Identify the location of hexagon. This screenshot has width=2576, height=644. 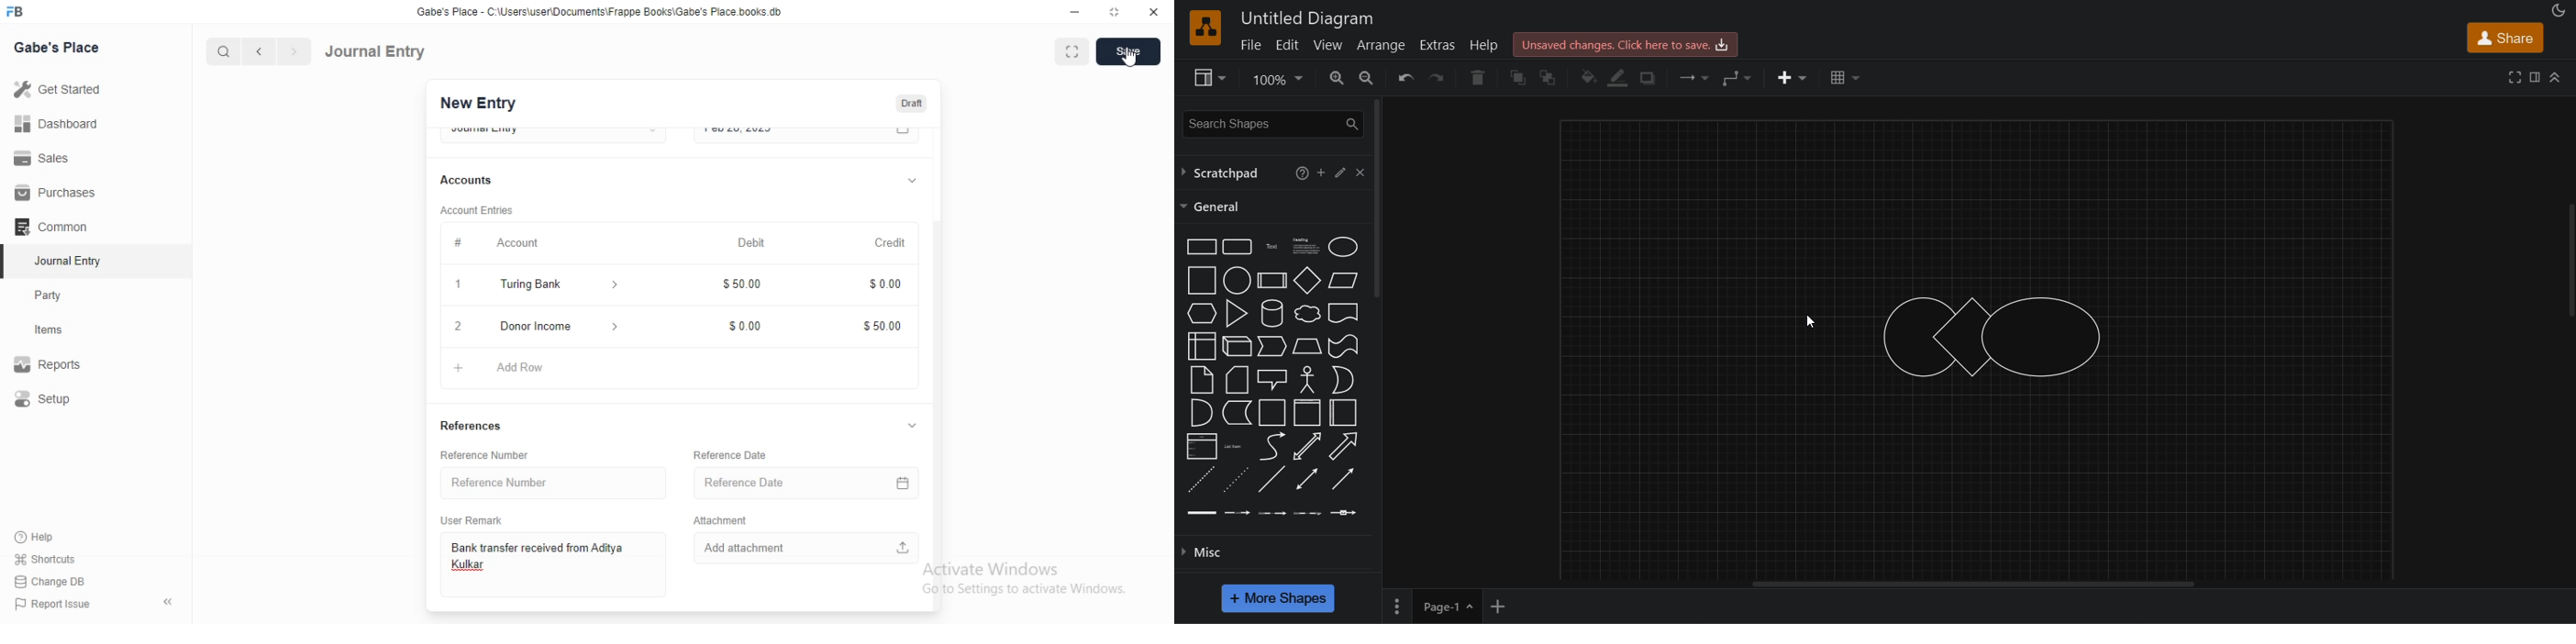
(1200, 313).